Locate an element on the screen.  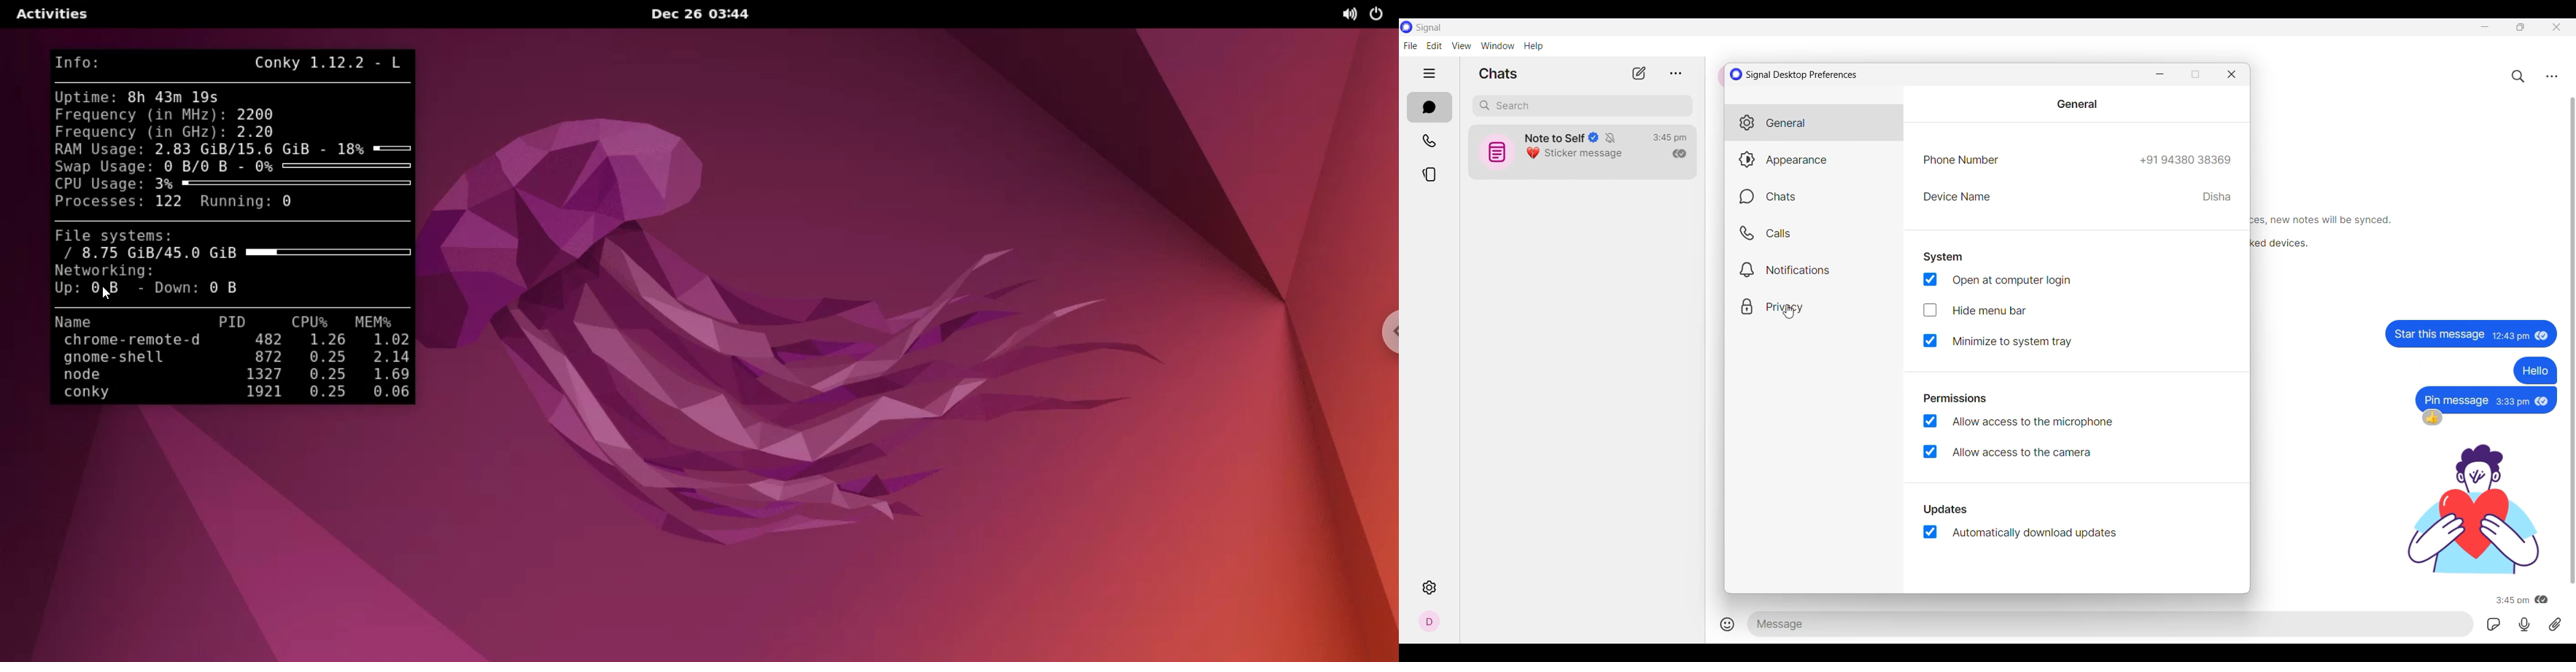
Restore down is located at coordinates (2195, 74).